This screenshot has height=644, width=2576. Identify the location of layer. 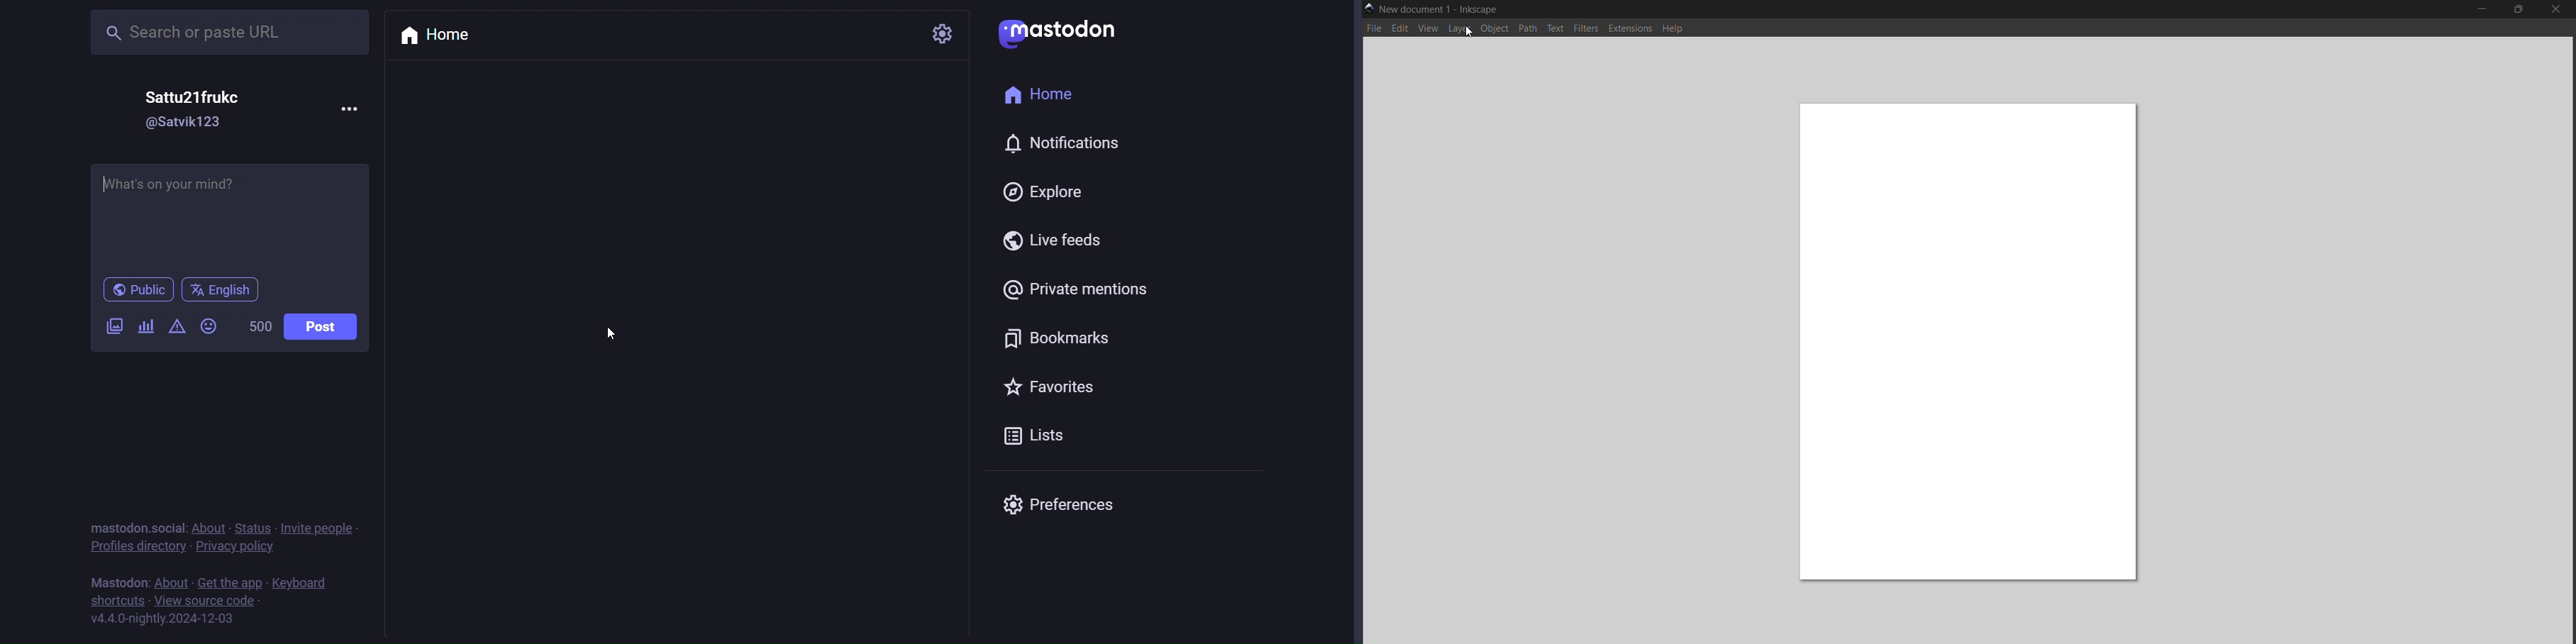
(1461, 30).